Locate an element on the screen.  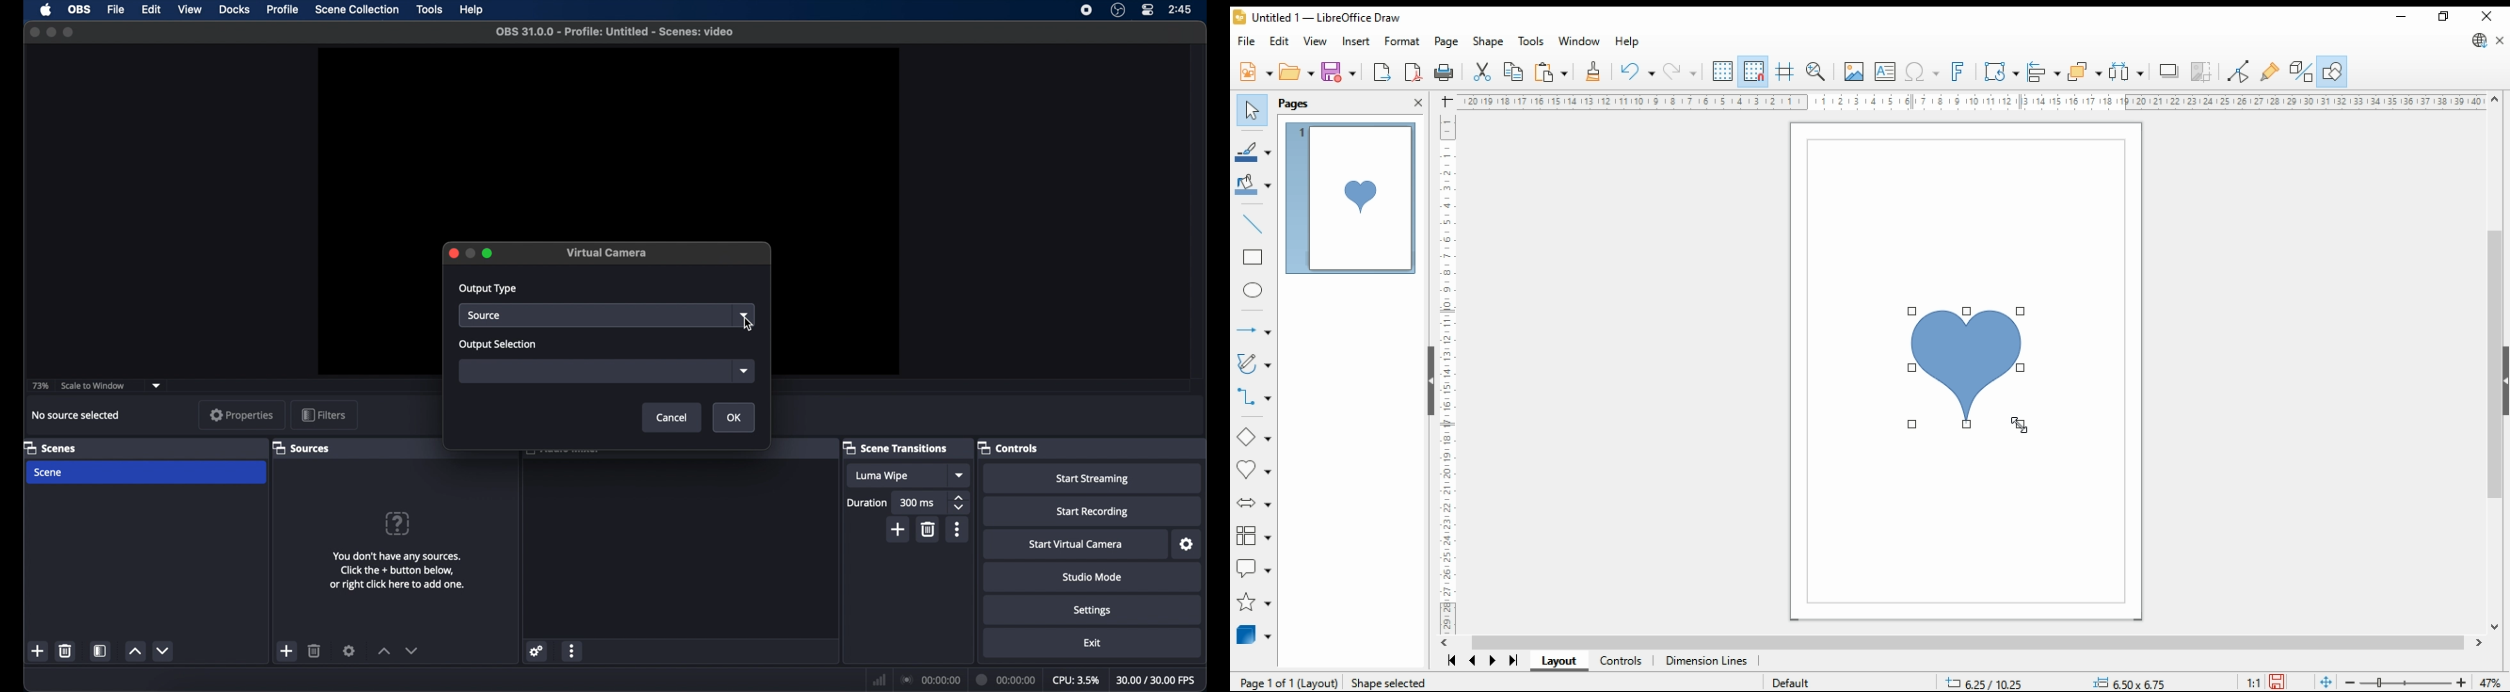
pages is located at coordinates (1310, 103).